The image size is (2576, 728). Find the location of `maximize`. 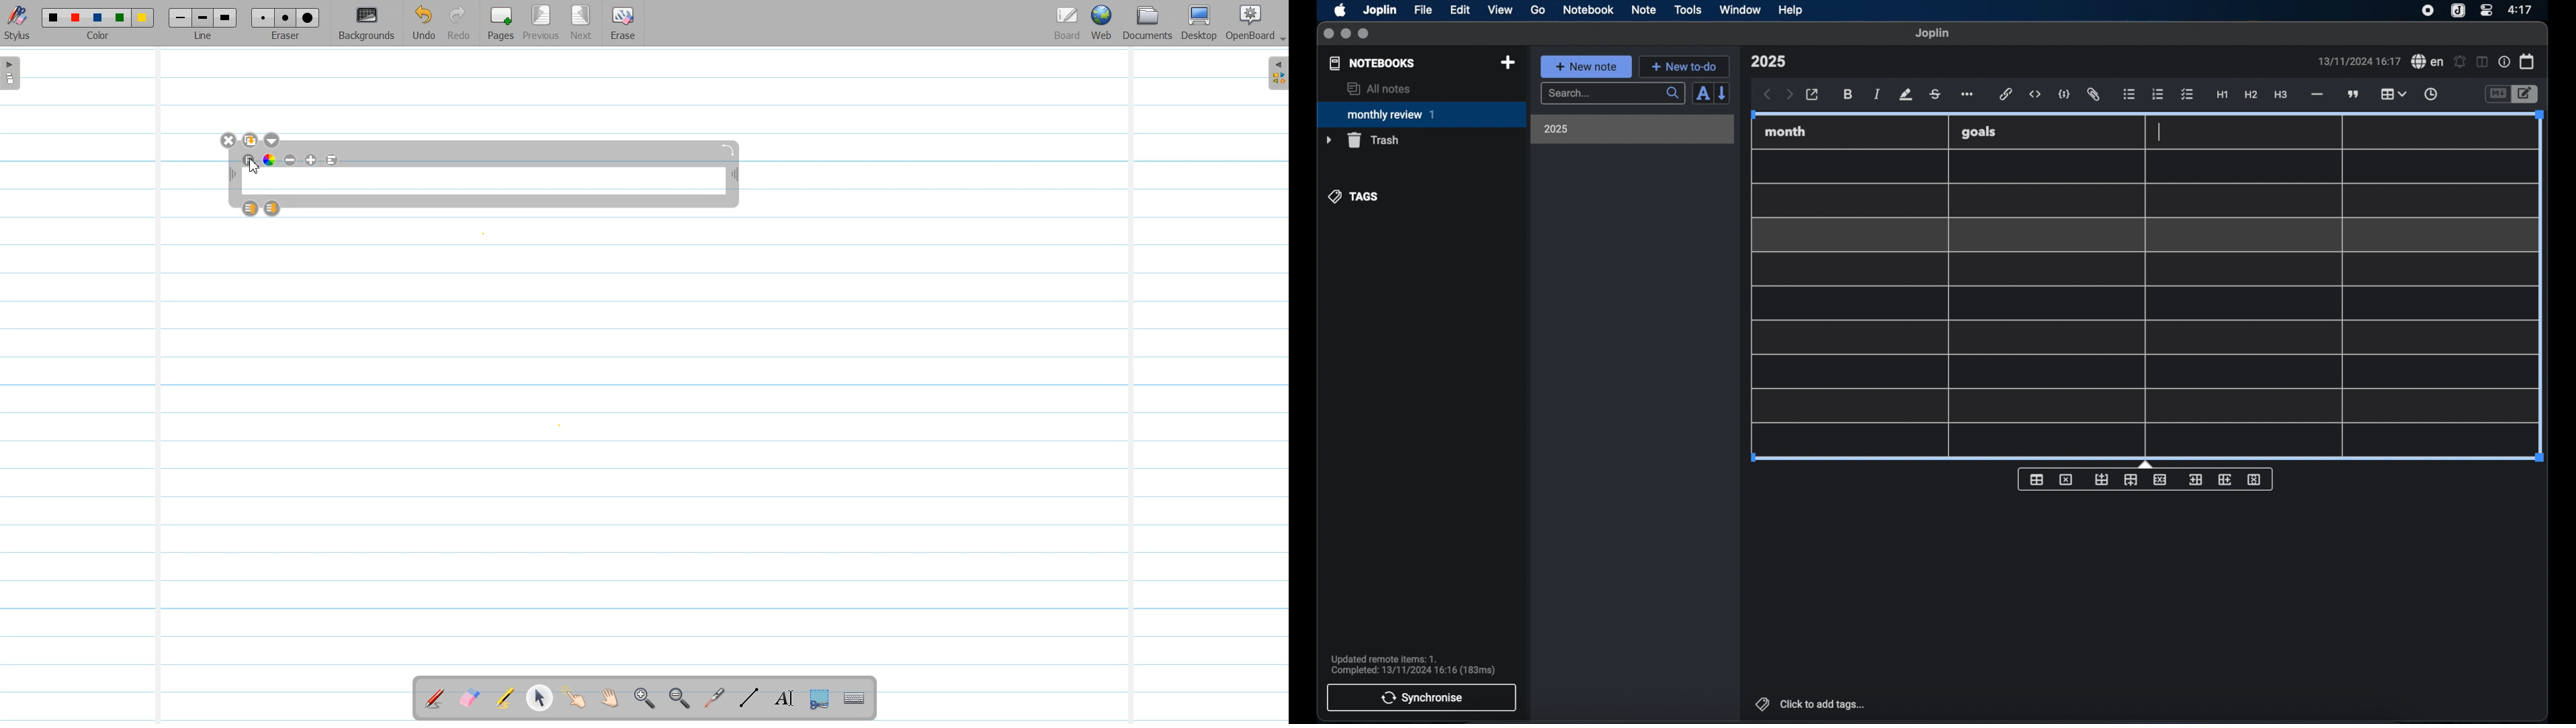

maximize is located at coordinates (1364, 34).